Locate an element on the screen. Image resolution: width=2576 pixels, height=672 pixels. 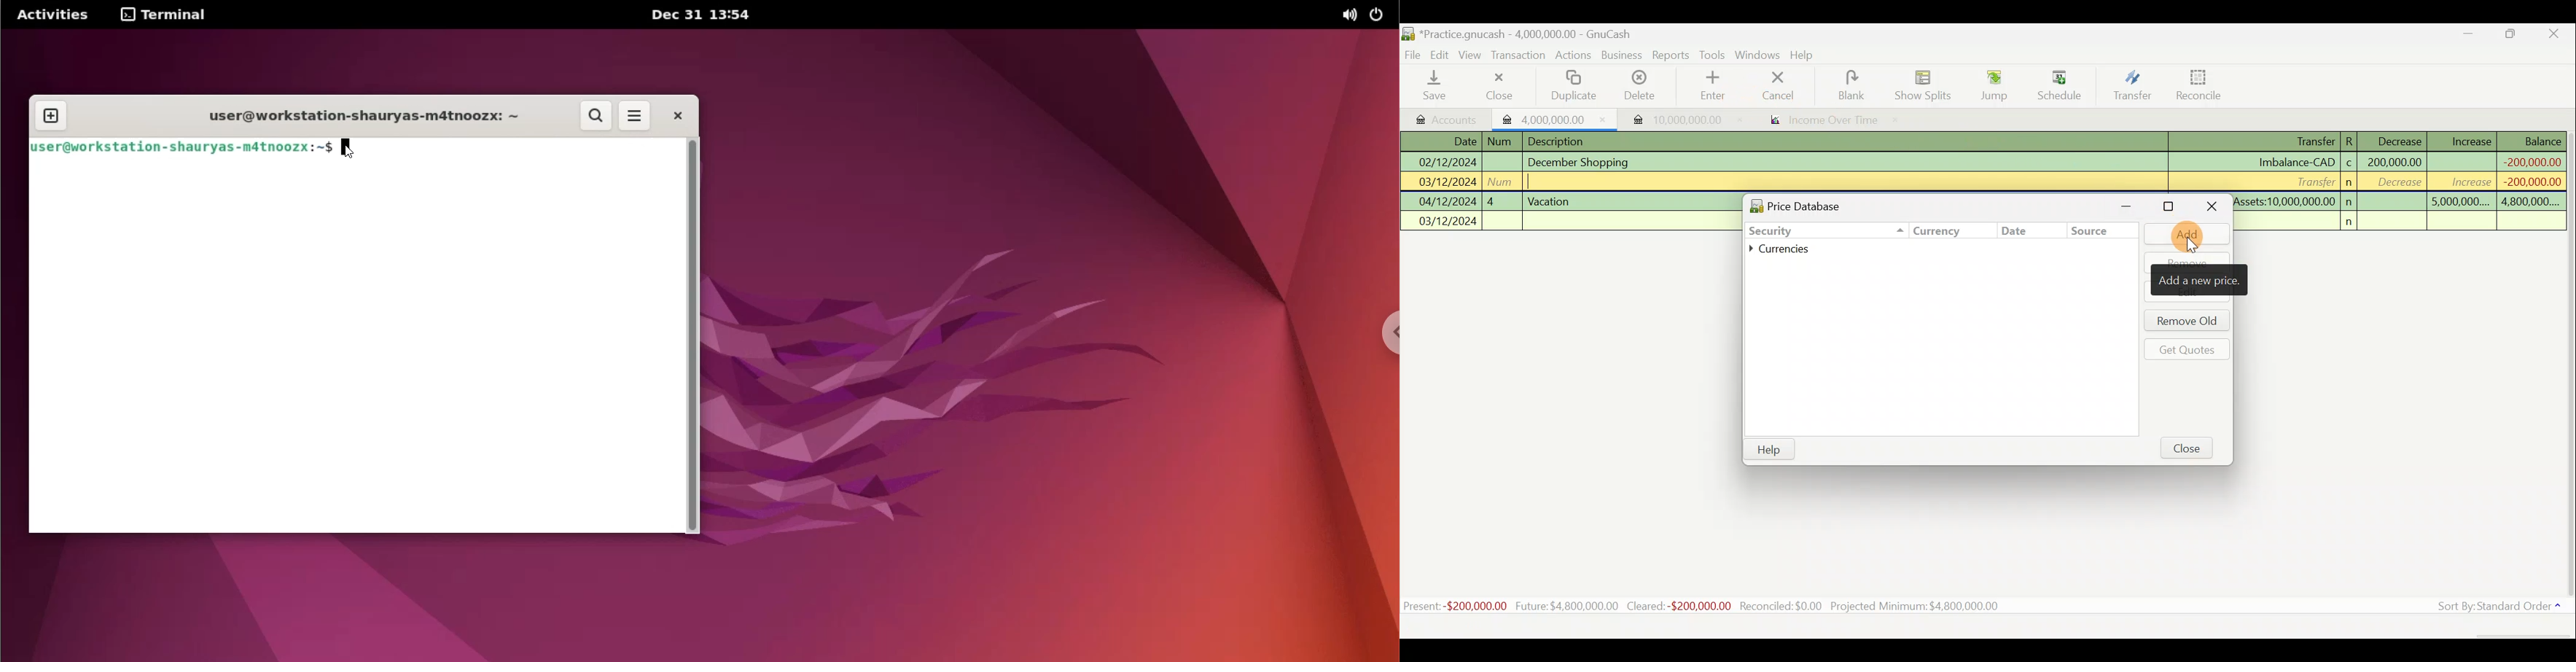
Currency is located at coordinates (1955, 230).